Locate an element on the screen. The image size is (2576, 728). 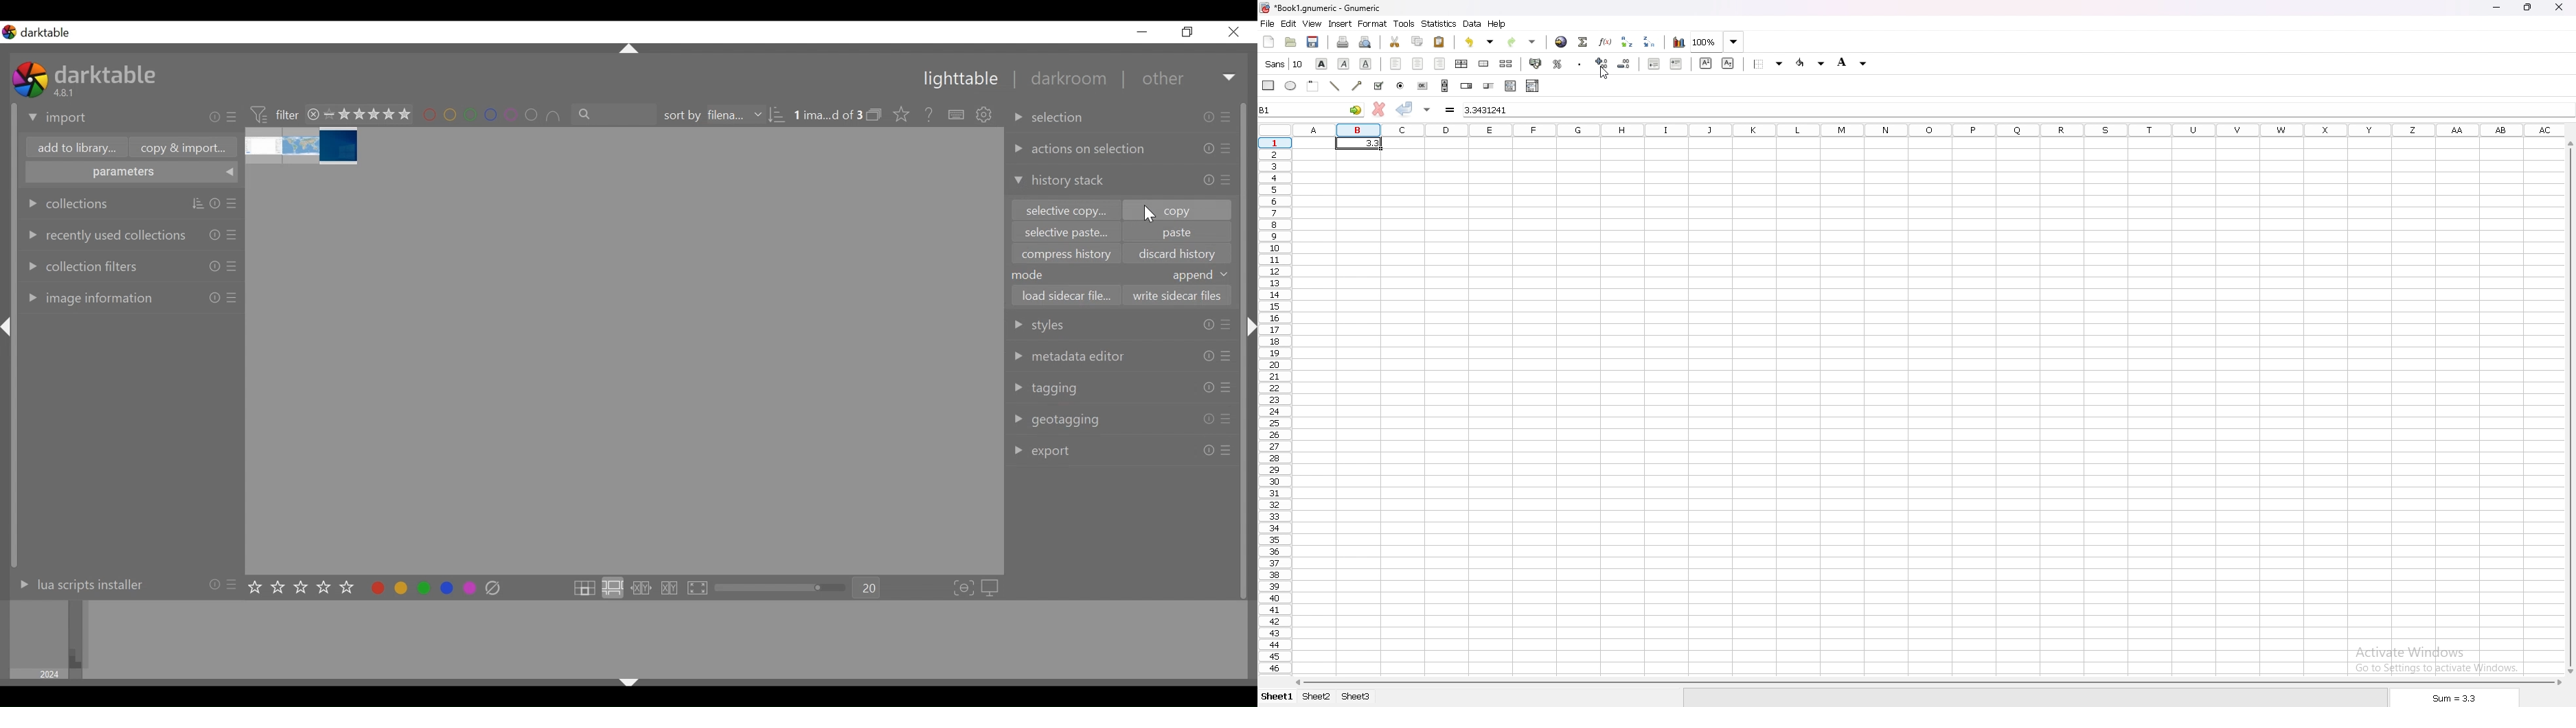
presets is located at coordinates (233, 118).